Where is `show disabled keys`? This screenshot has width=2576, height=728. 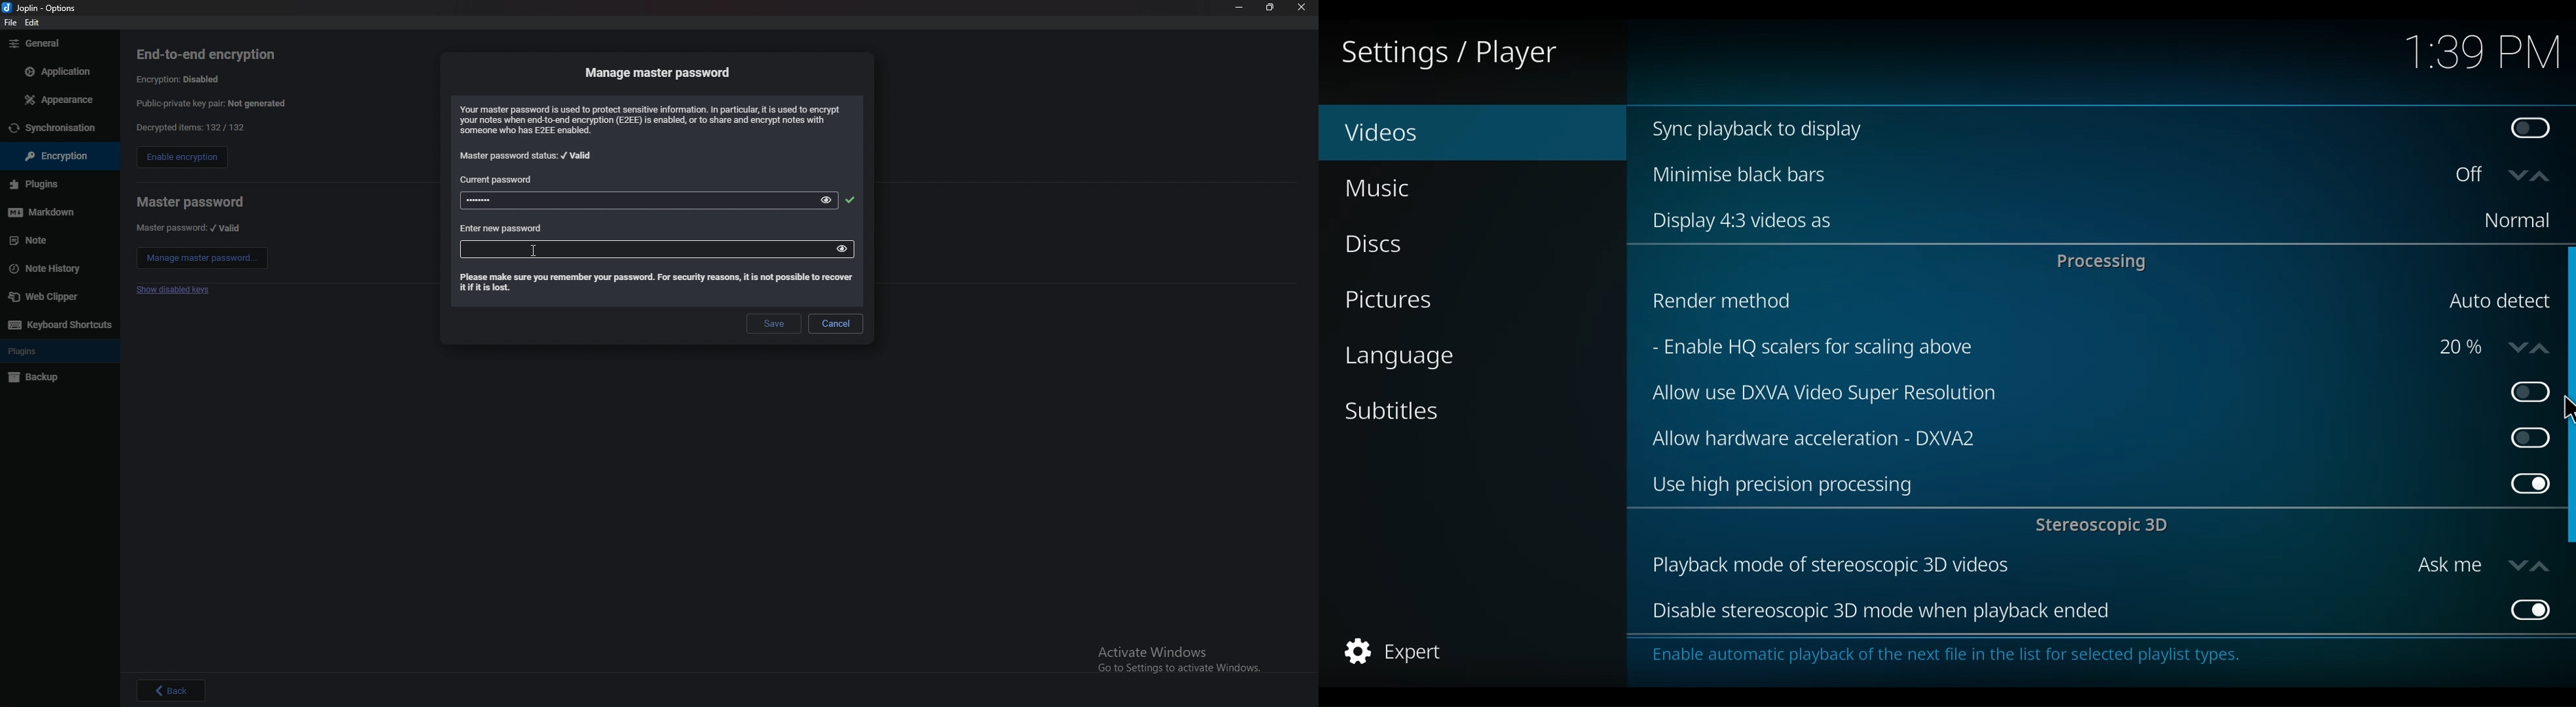 show disabled keys is located at coordinates (176, 290).